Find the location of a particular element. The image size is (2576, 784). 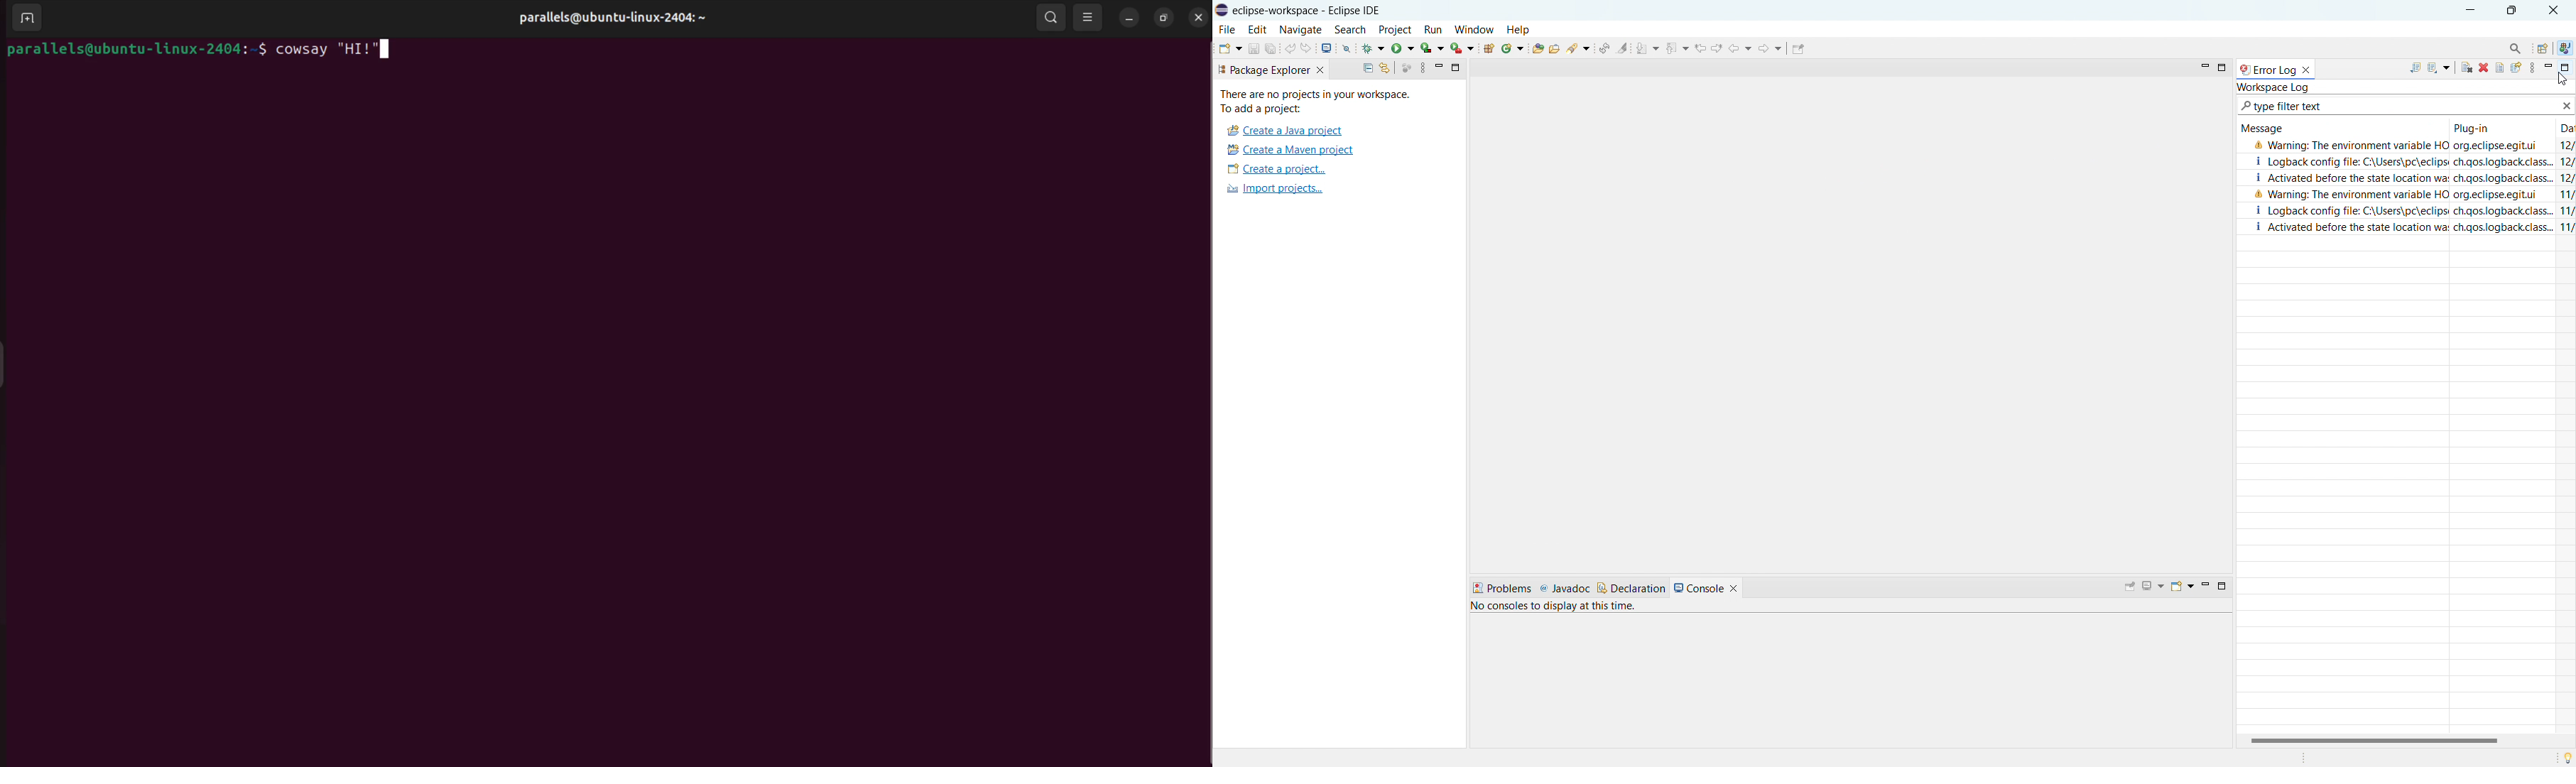

search is located at coordinates (1052, 17).